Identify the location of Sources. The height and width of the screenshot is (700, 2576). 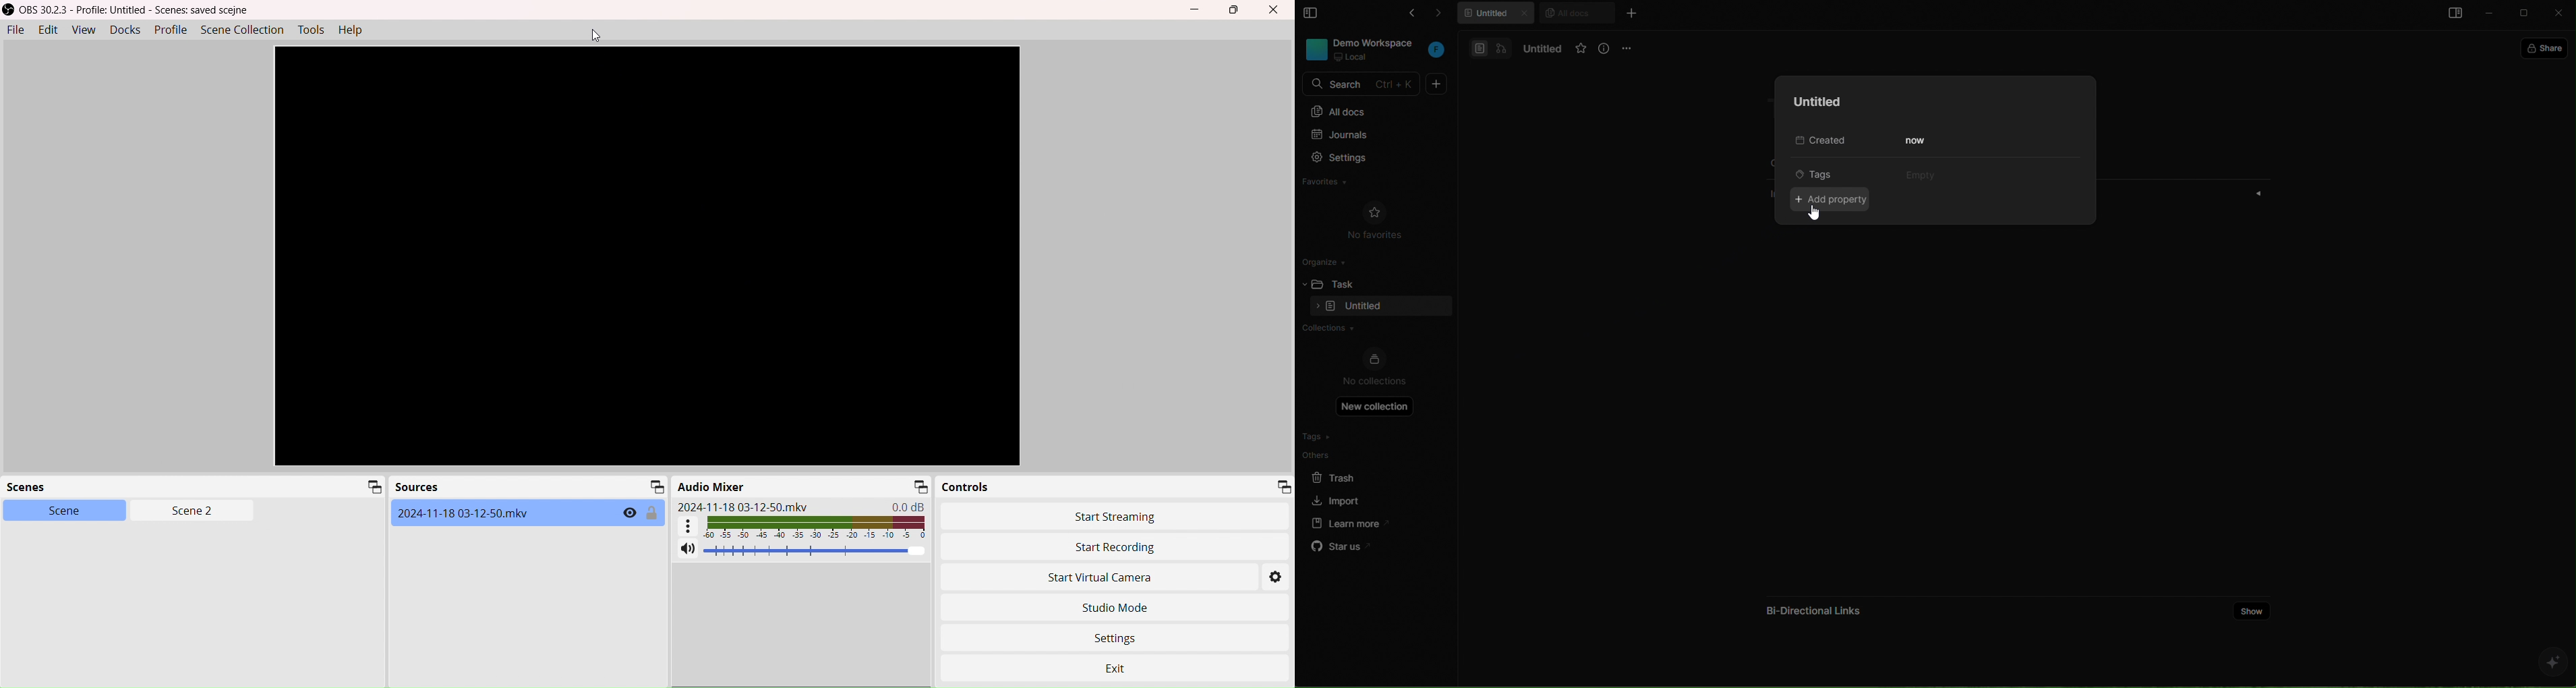
(417, 488).